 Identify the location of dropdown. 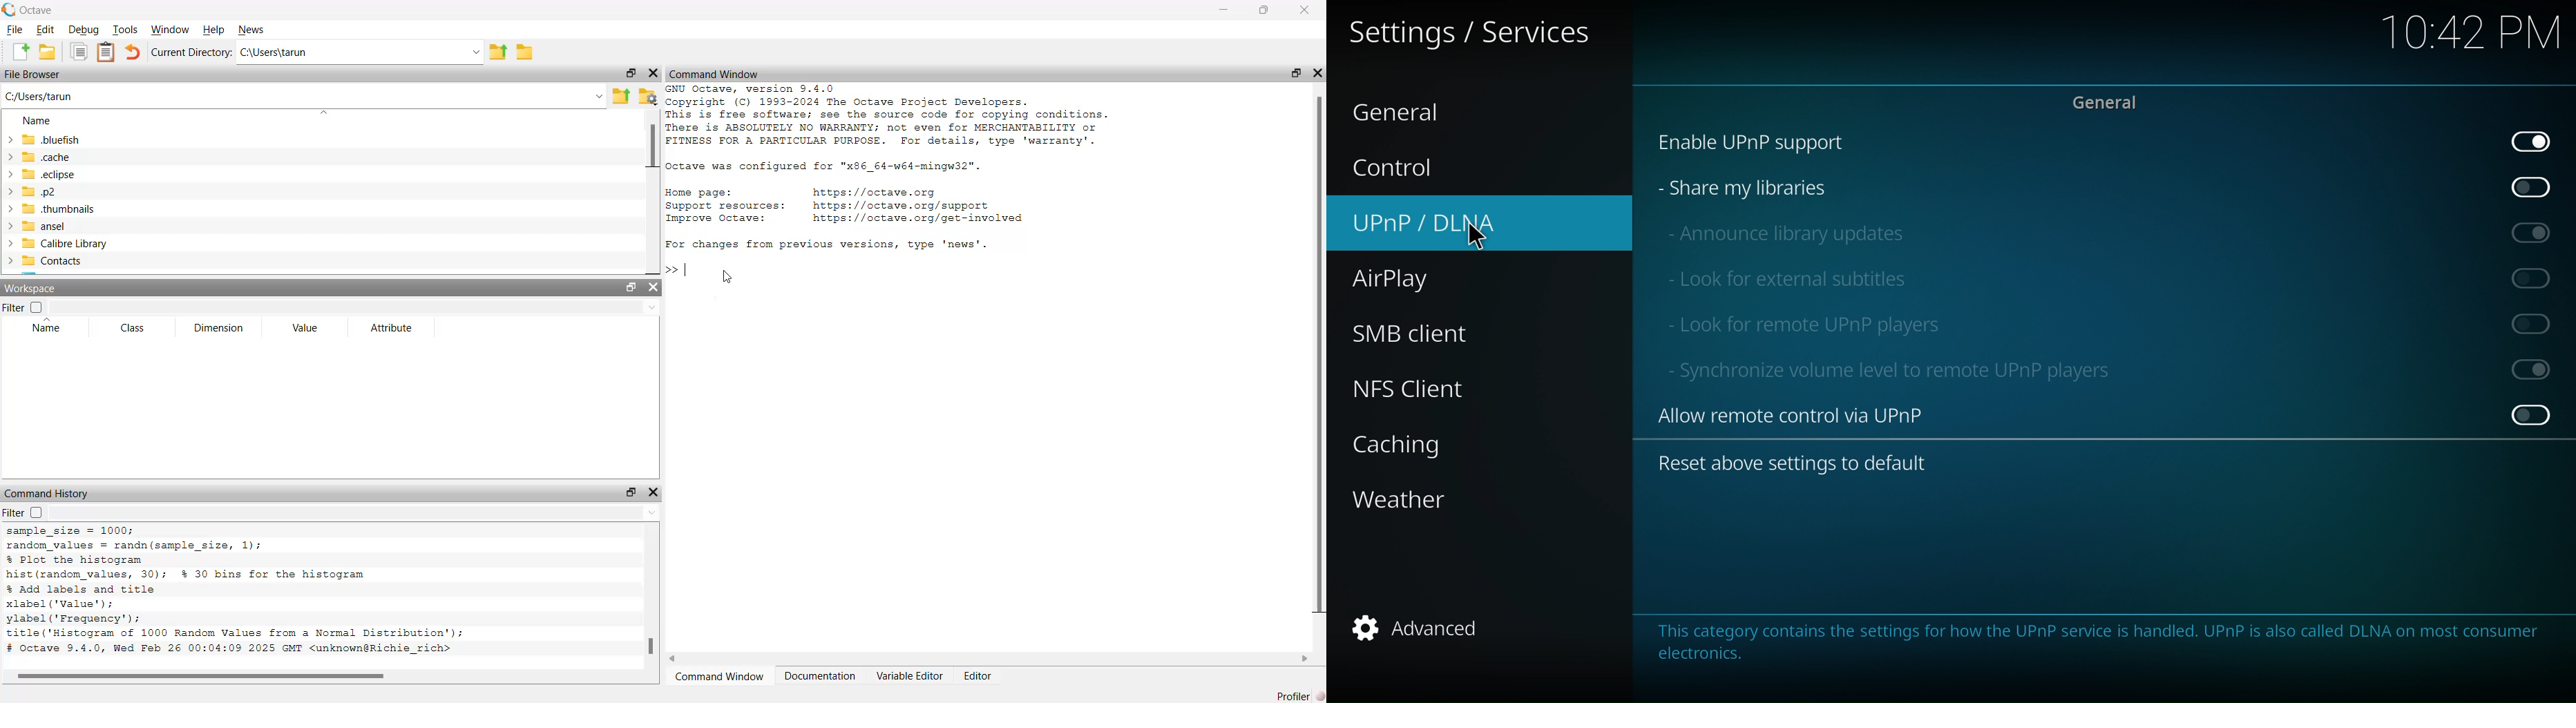
(473, 53).